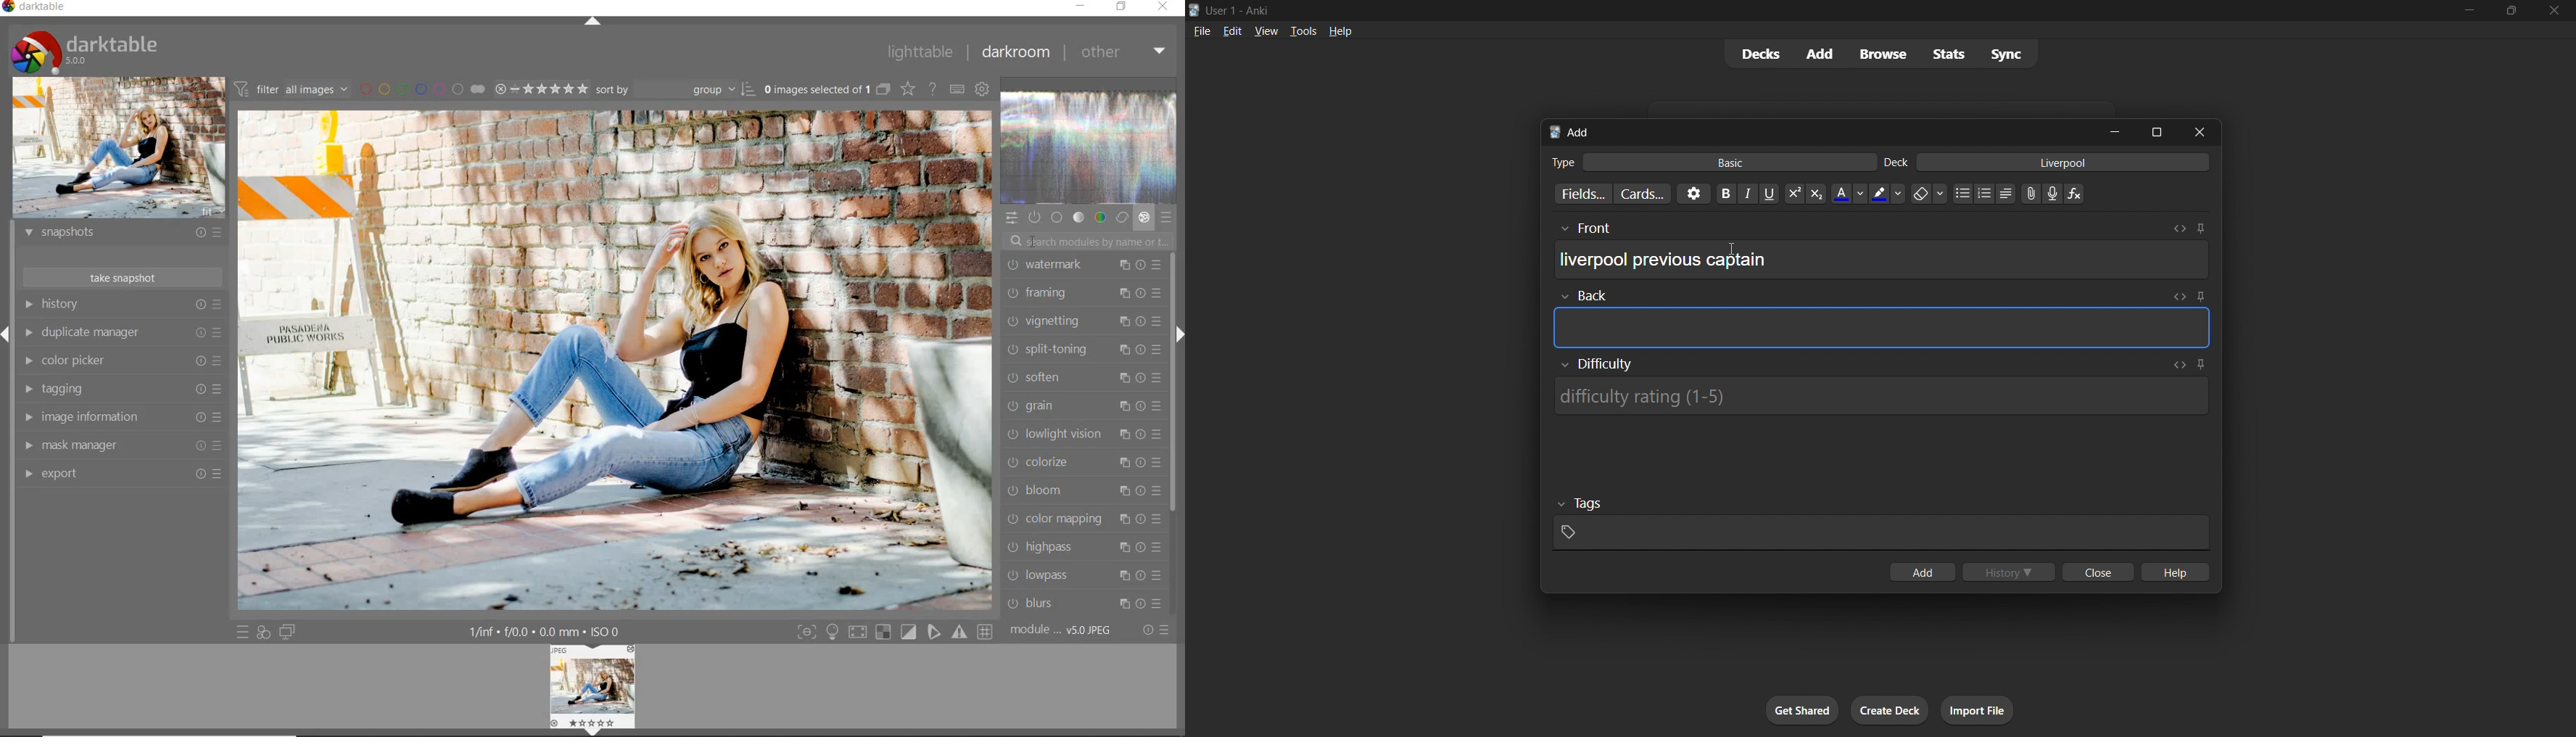 Image resolution: width=2576 pixels, height=756 pixels. I want to click on hlep, so click(2177, 573).